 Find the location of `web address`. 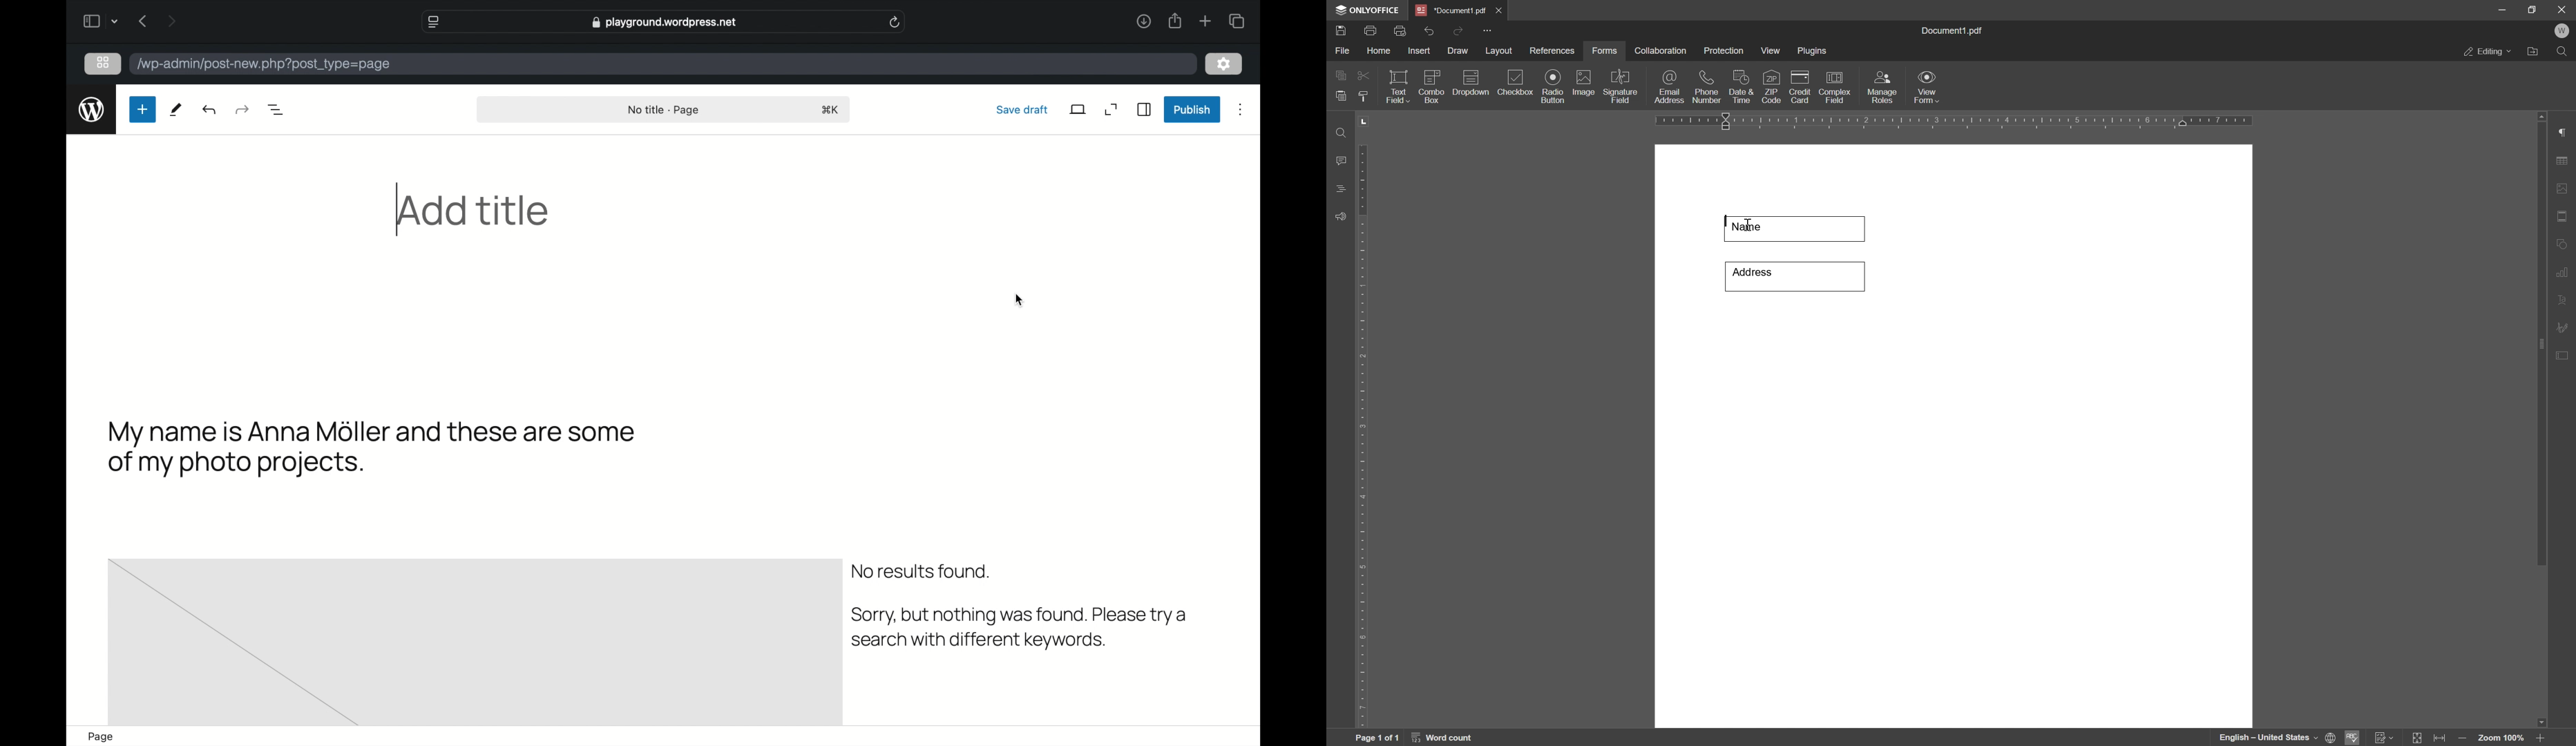

web address is located at coordinates (665, 22).